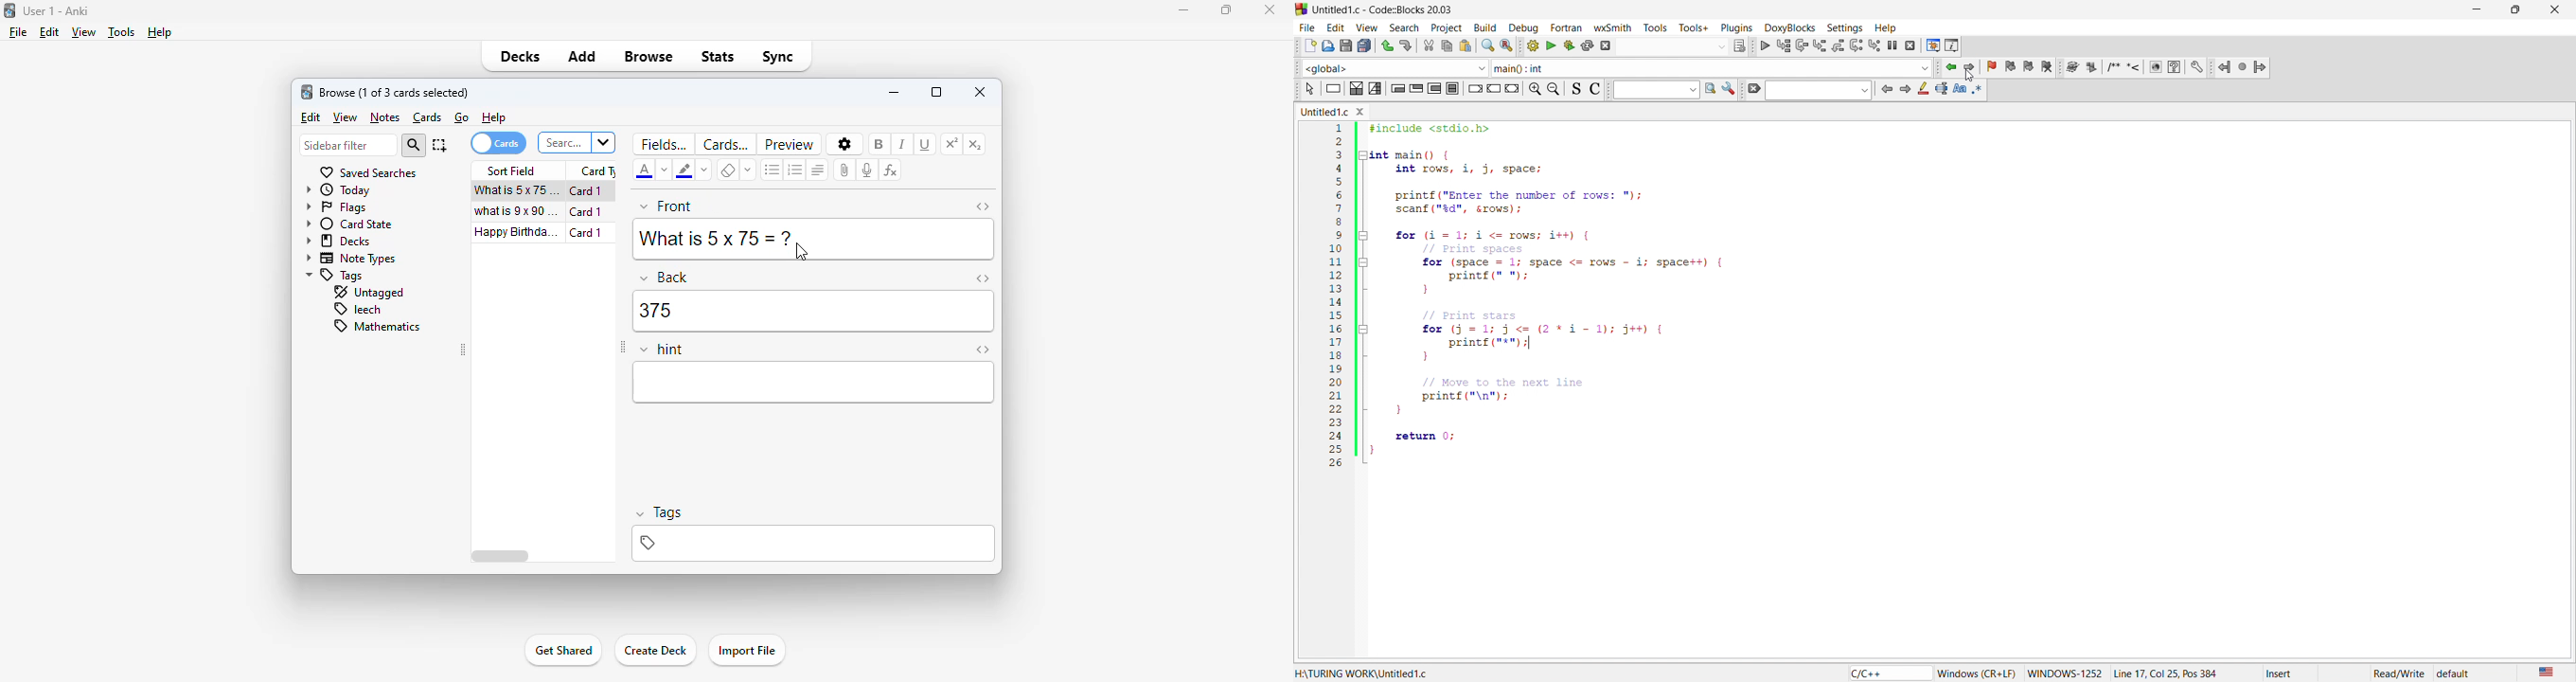 This screenshot has height=700, width=2576. Describe the element at coordinates (462, 349) in the screenshot. I see `toggle sidebar` at that location.